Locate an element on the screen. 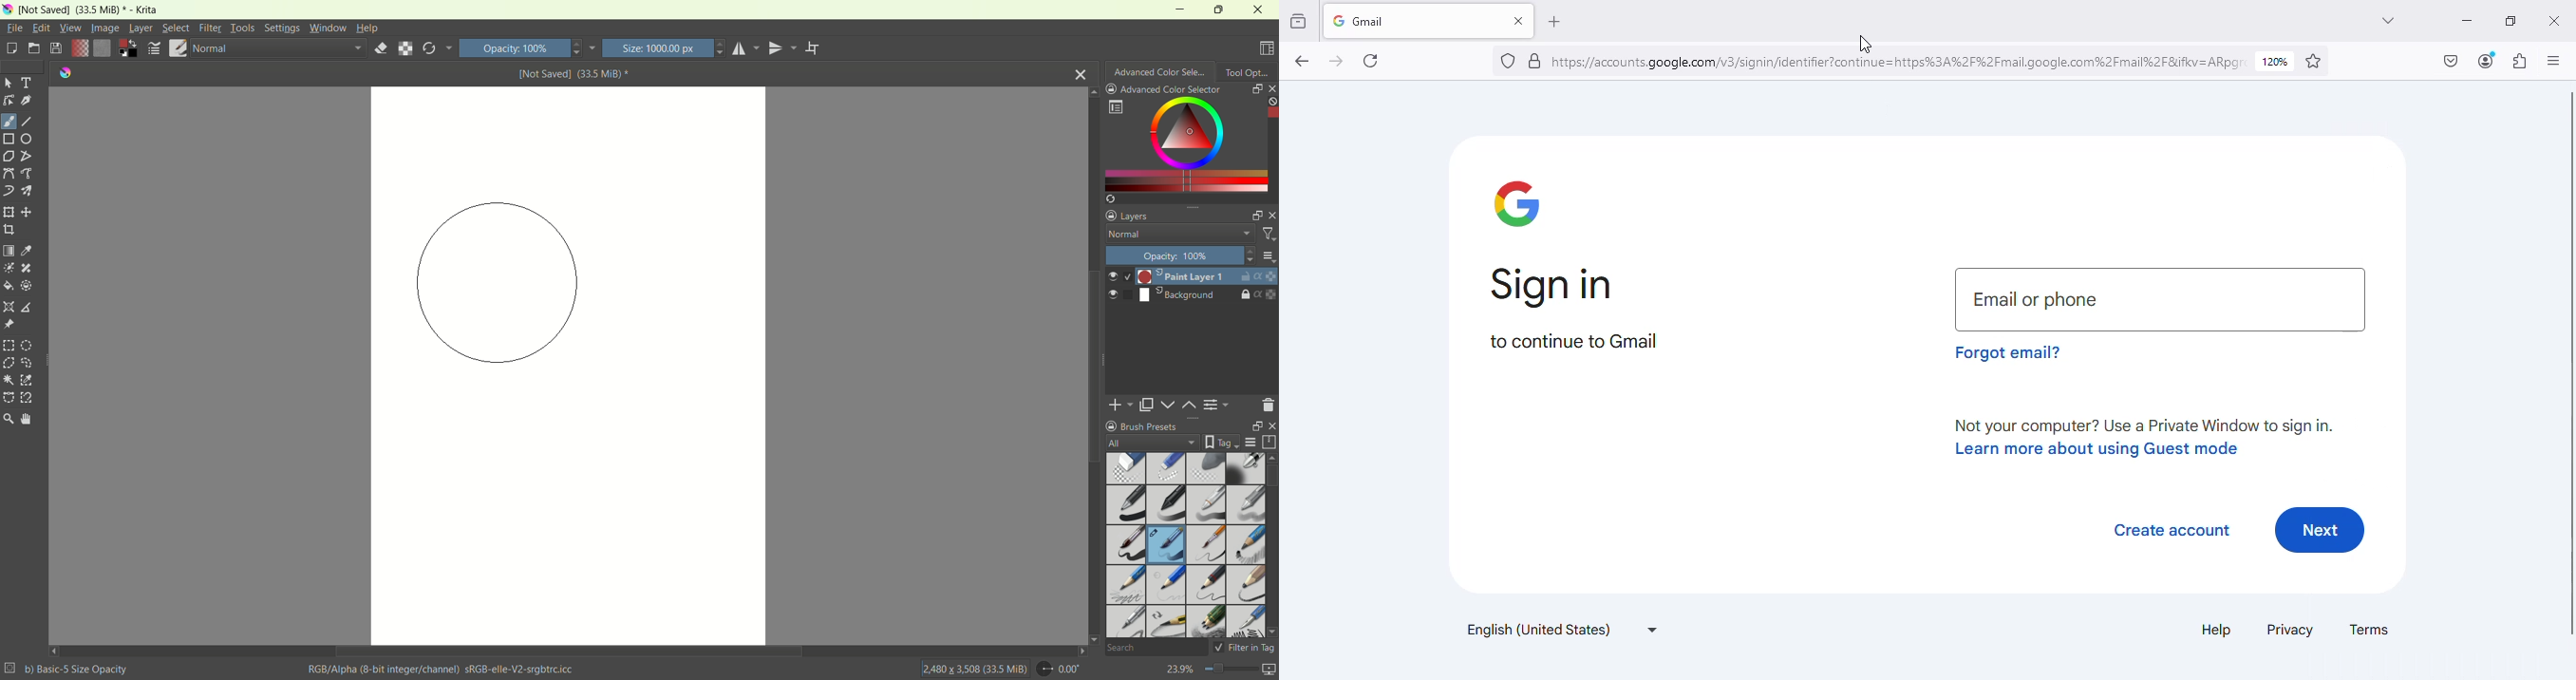 This screenshot has height=700, width=2576. bezier curve is located at coordinates (10, 174).